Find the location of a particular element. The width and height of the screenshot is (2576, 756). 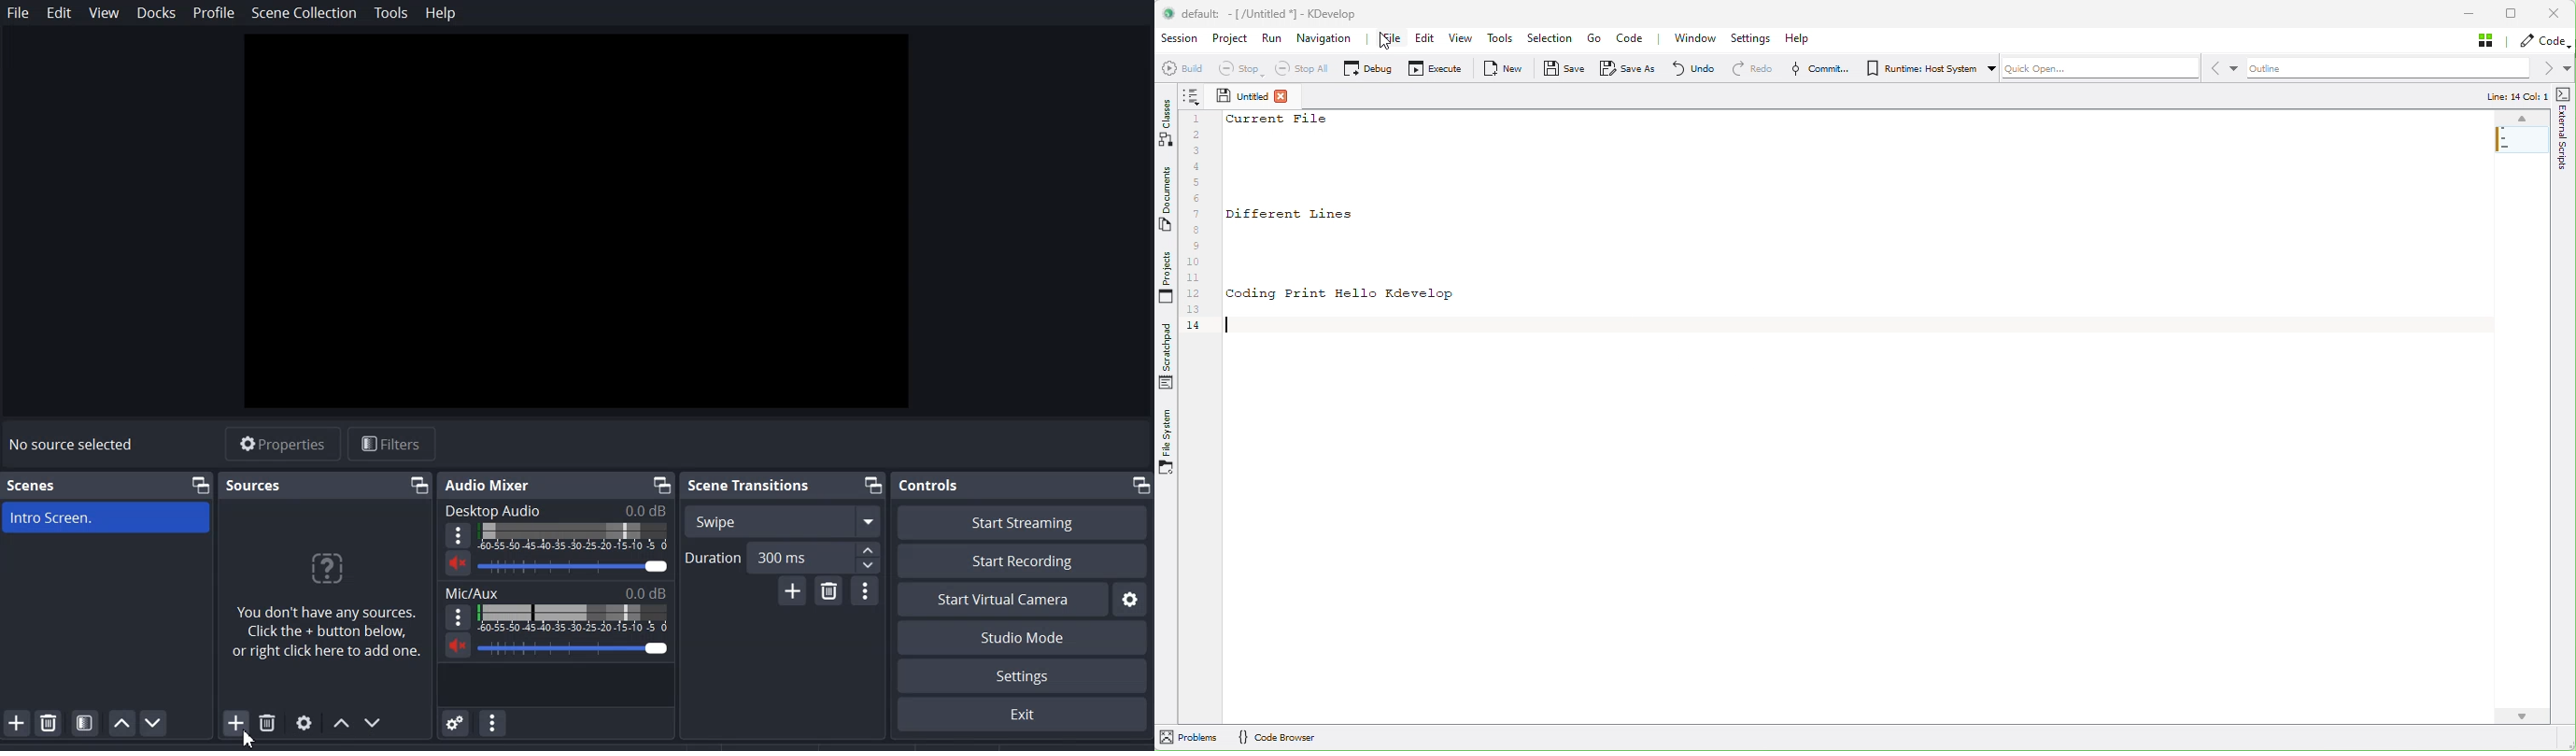

Commit is located at coordinates (1815, 69).